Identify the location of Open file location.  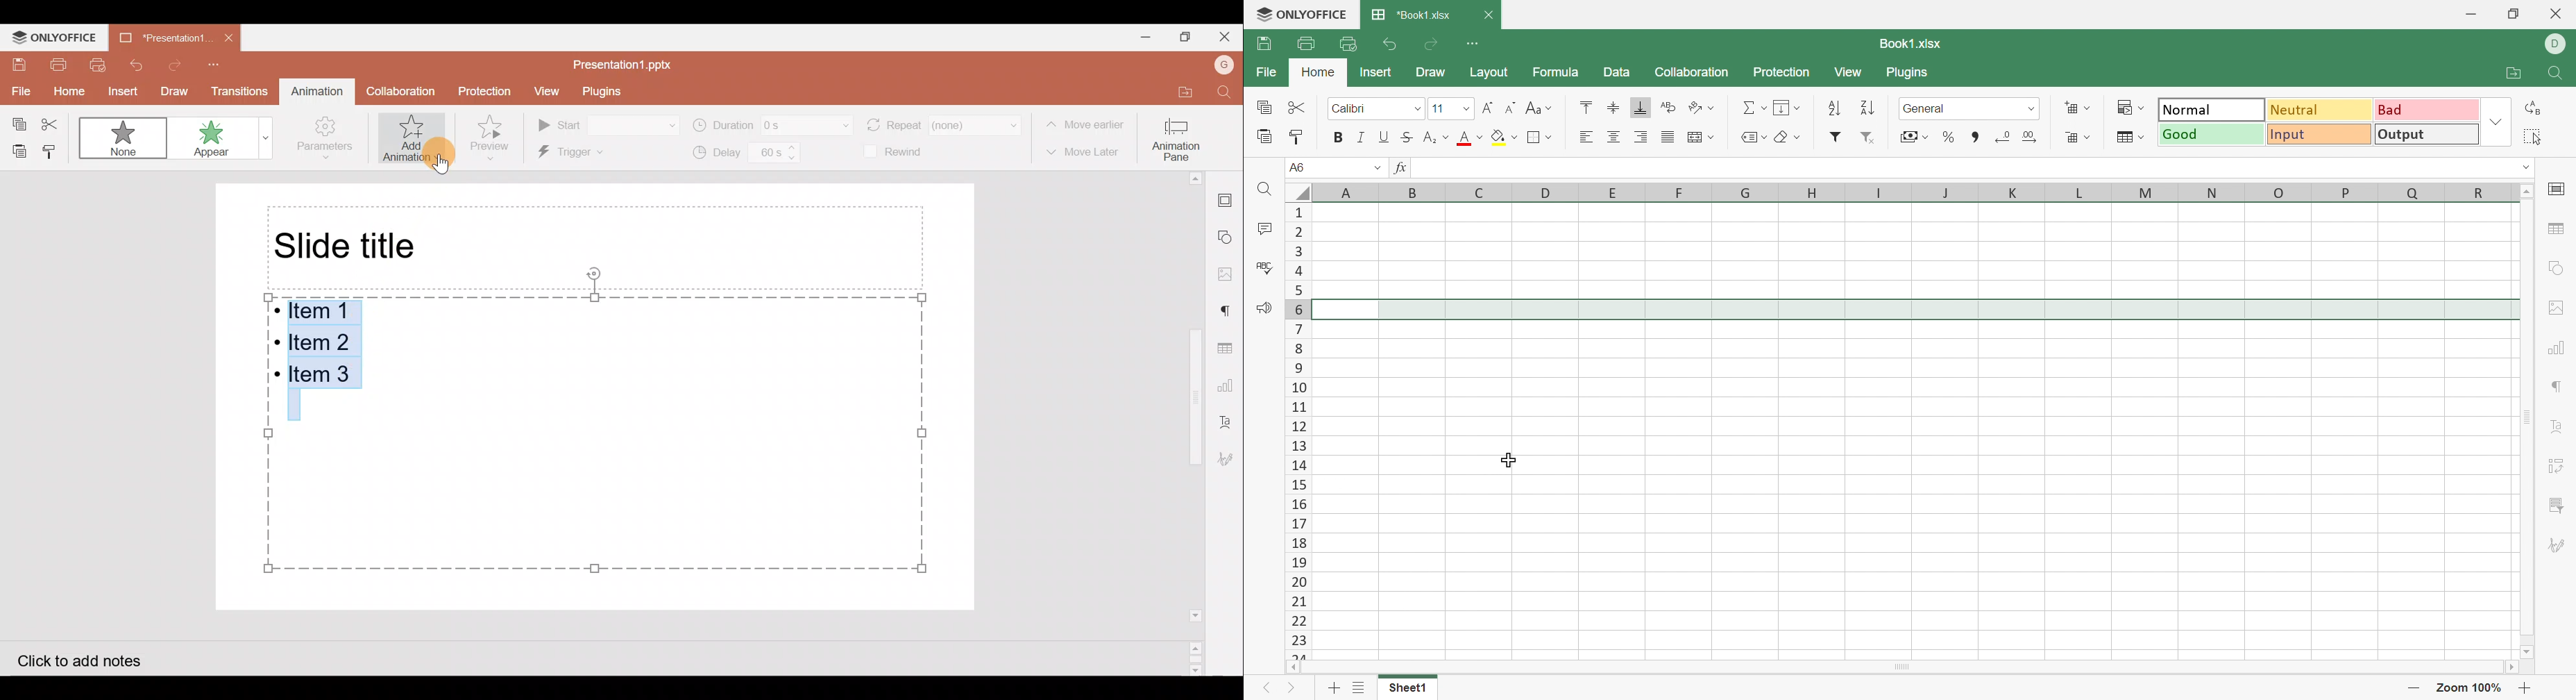
(2513, 74).